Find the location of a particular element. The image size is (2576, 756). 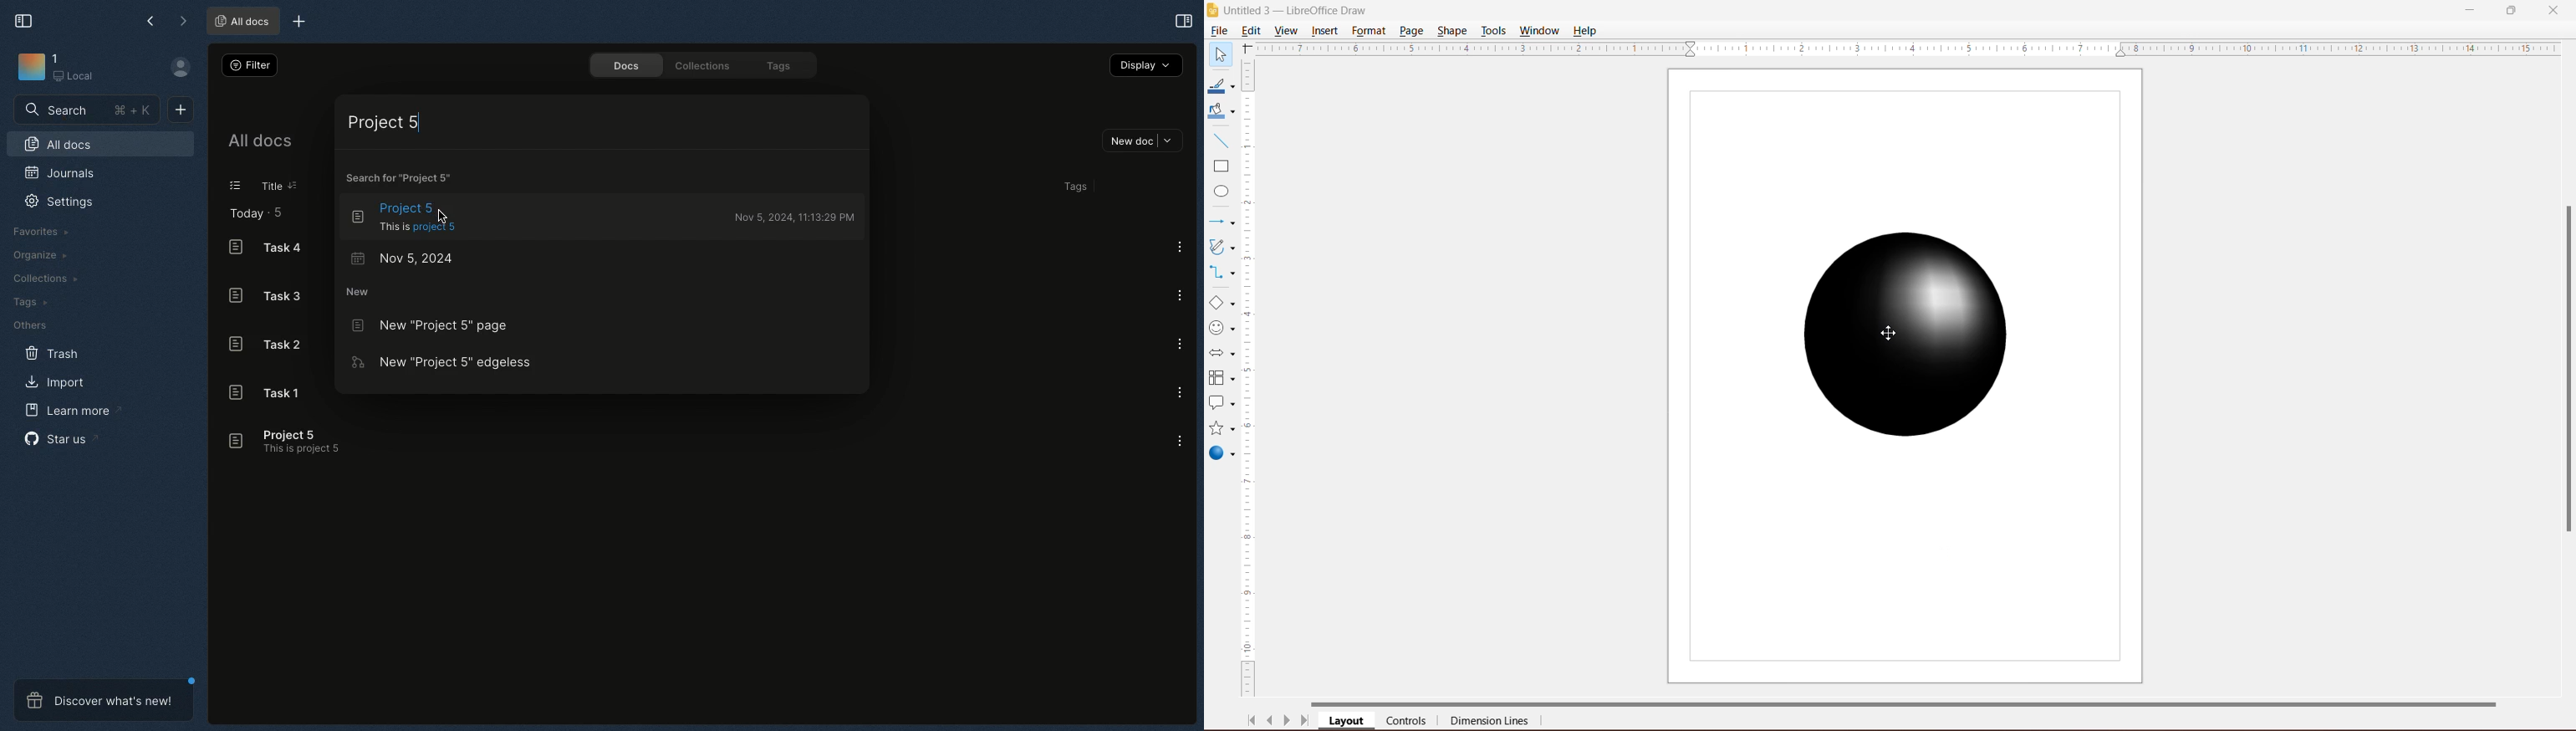

Stars and Banners is located at coordinates (1220, 429).